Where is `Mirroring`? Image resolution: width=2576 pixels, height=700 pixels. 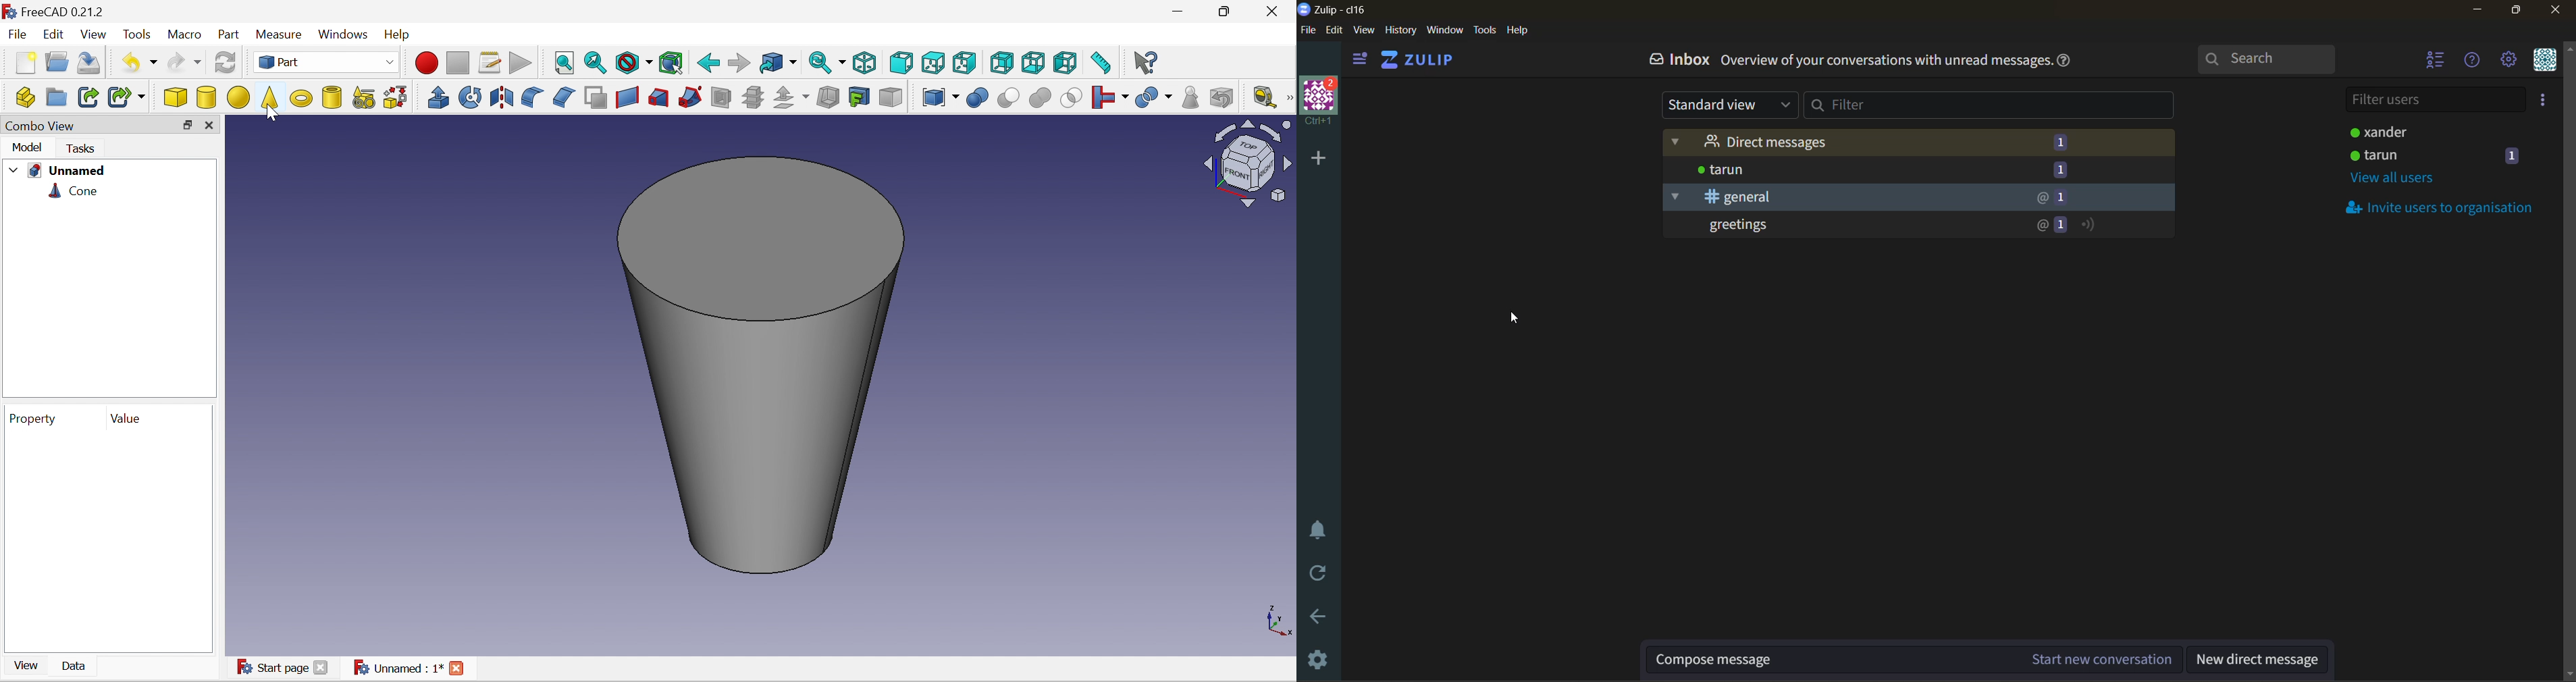 Mirroring is located at coordinates (502, 98).